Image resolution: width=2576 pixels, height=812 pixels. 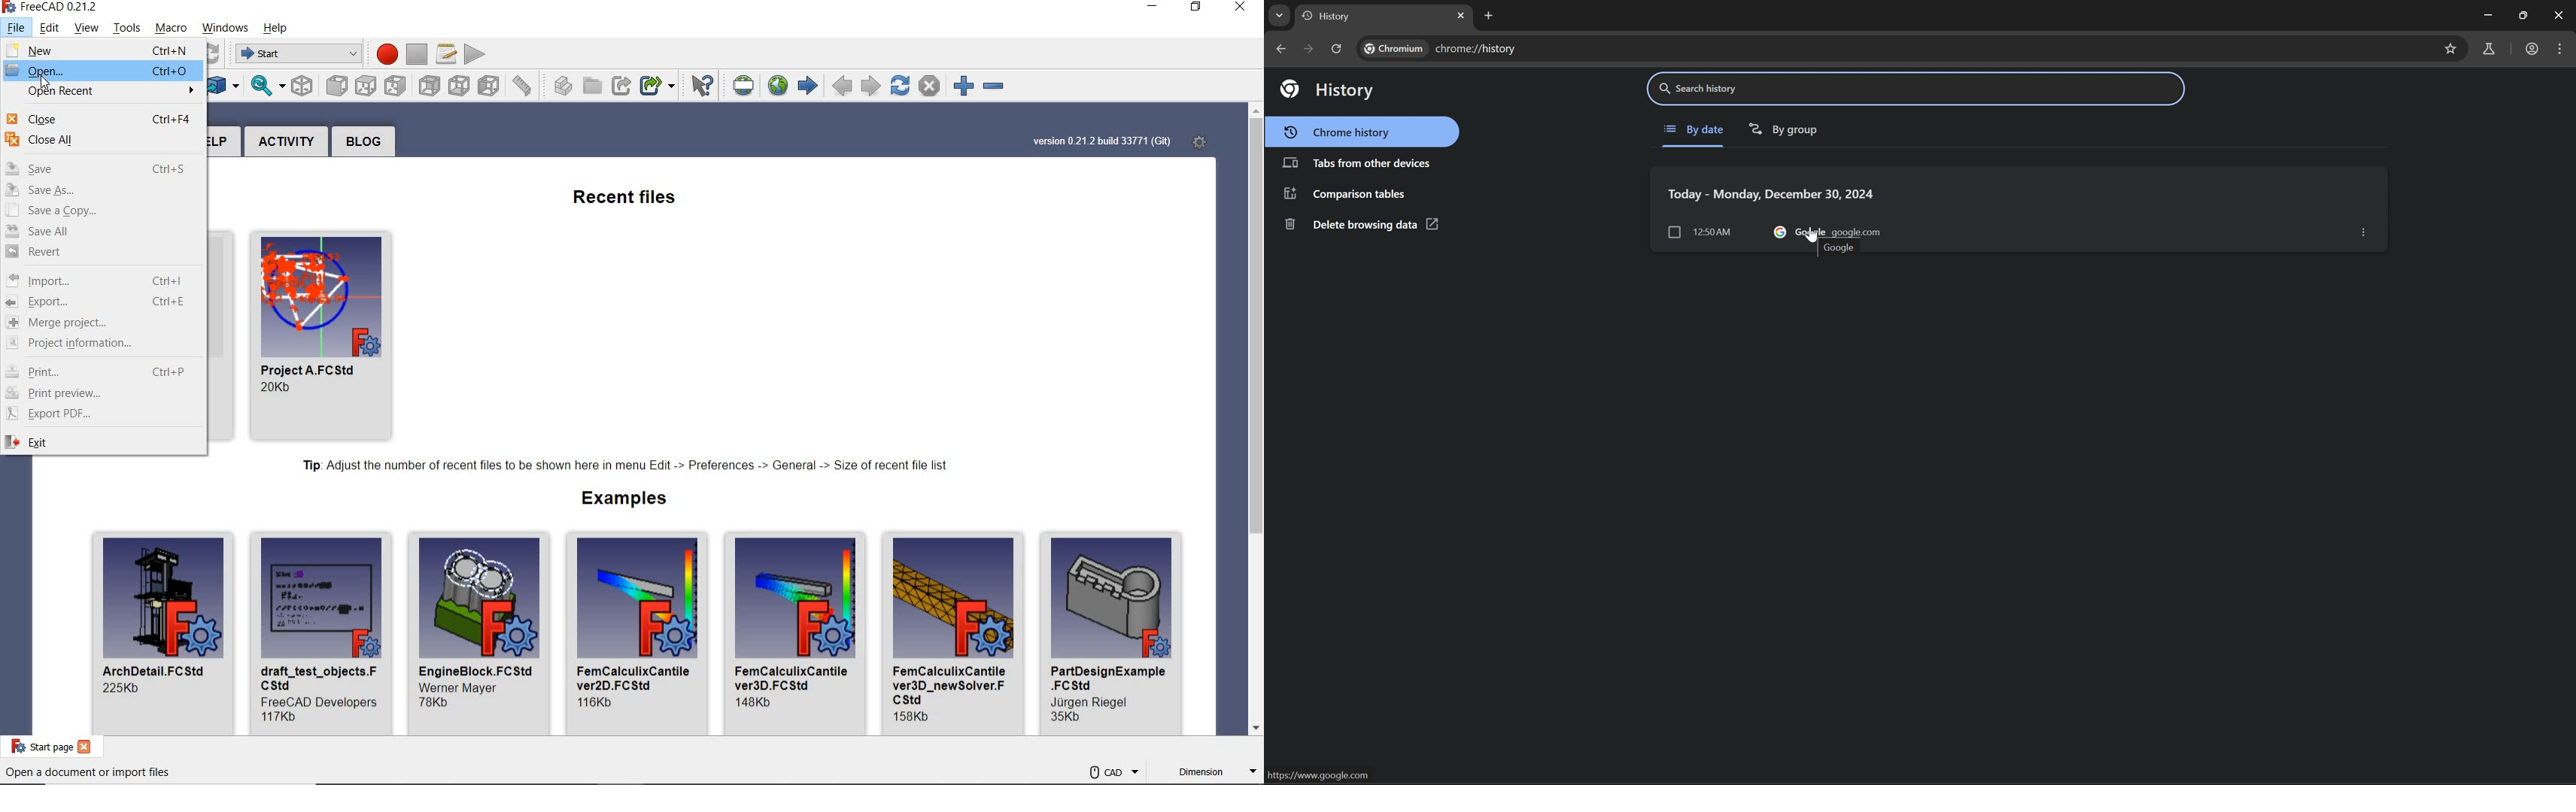 What do you see at coordinates (102, 212) in the screenshot?
I see `SAVE A COPY` at bounding box center [102, 212].